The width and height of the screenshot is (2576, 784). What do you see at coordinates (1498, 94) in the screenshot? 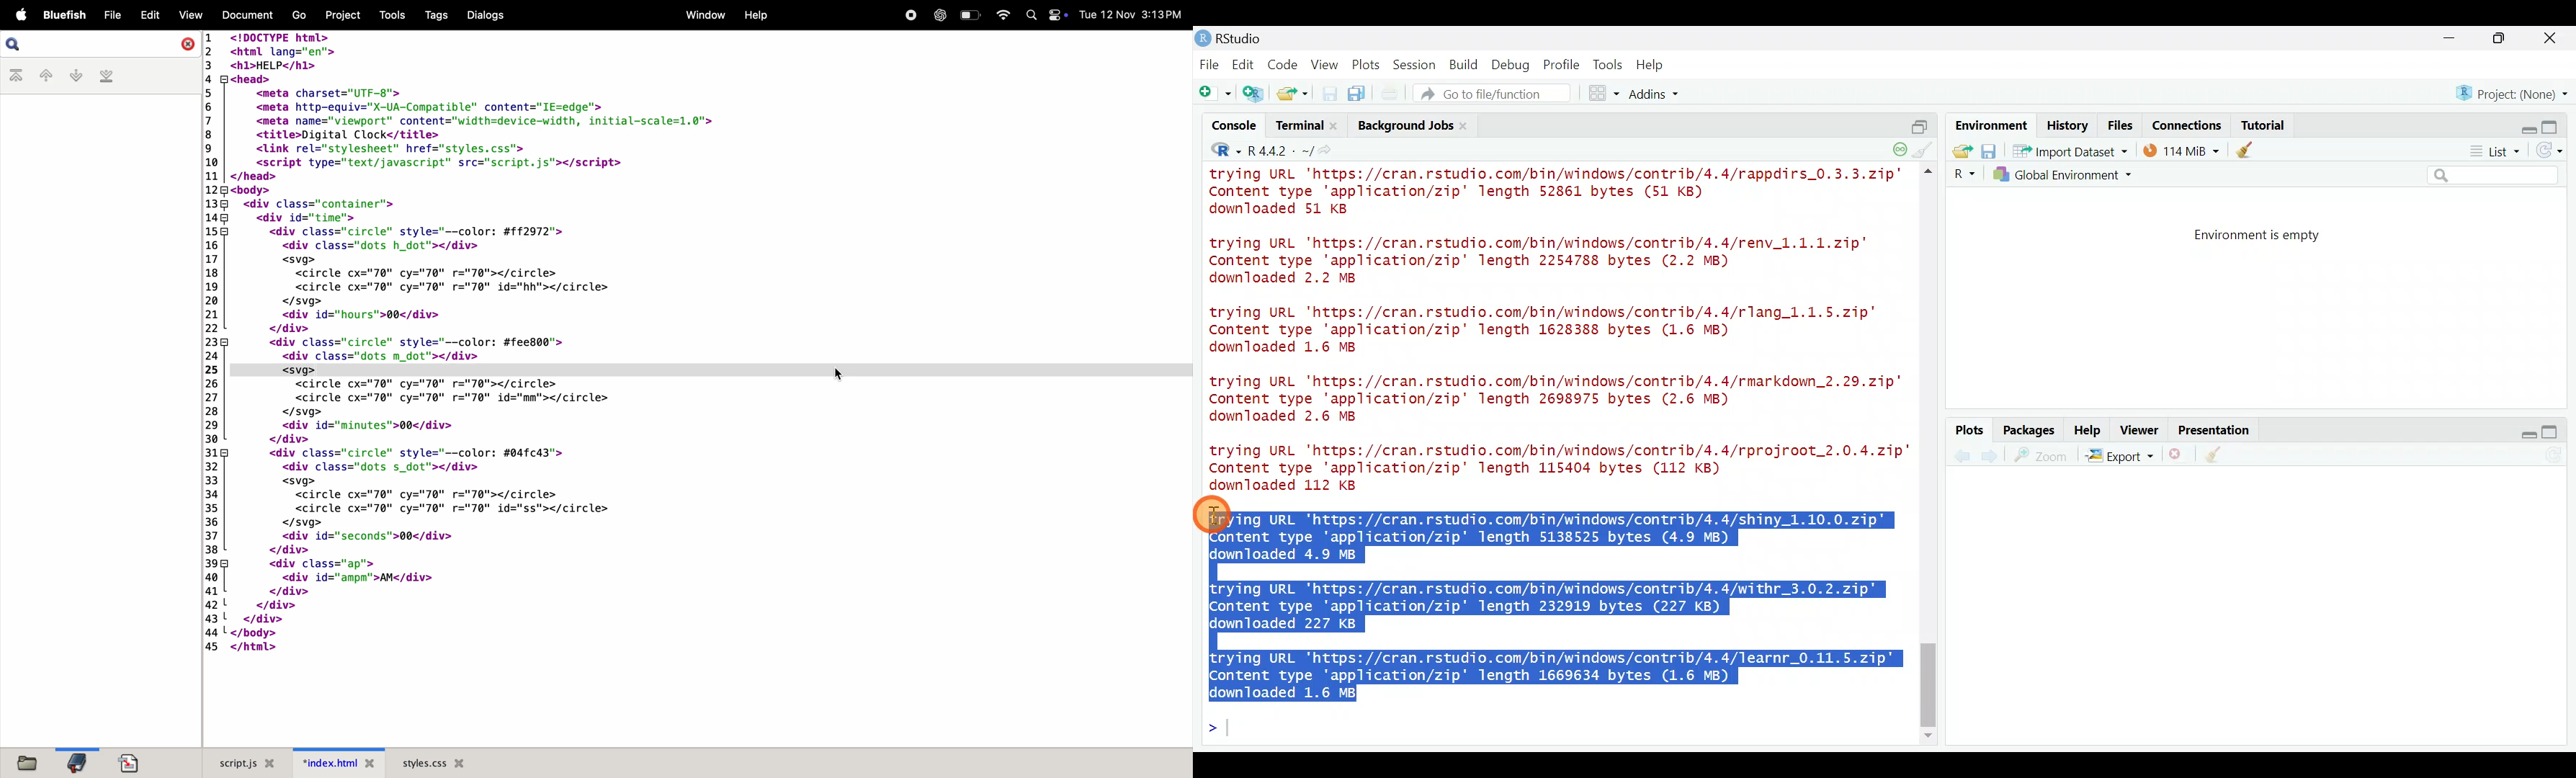
I see `Go to file/function` at bounding box center [1498, 94].